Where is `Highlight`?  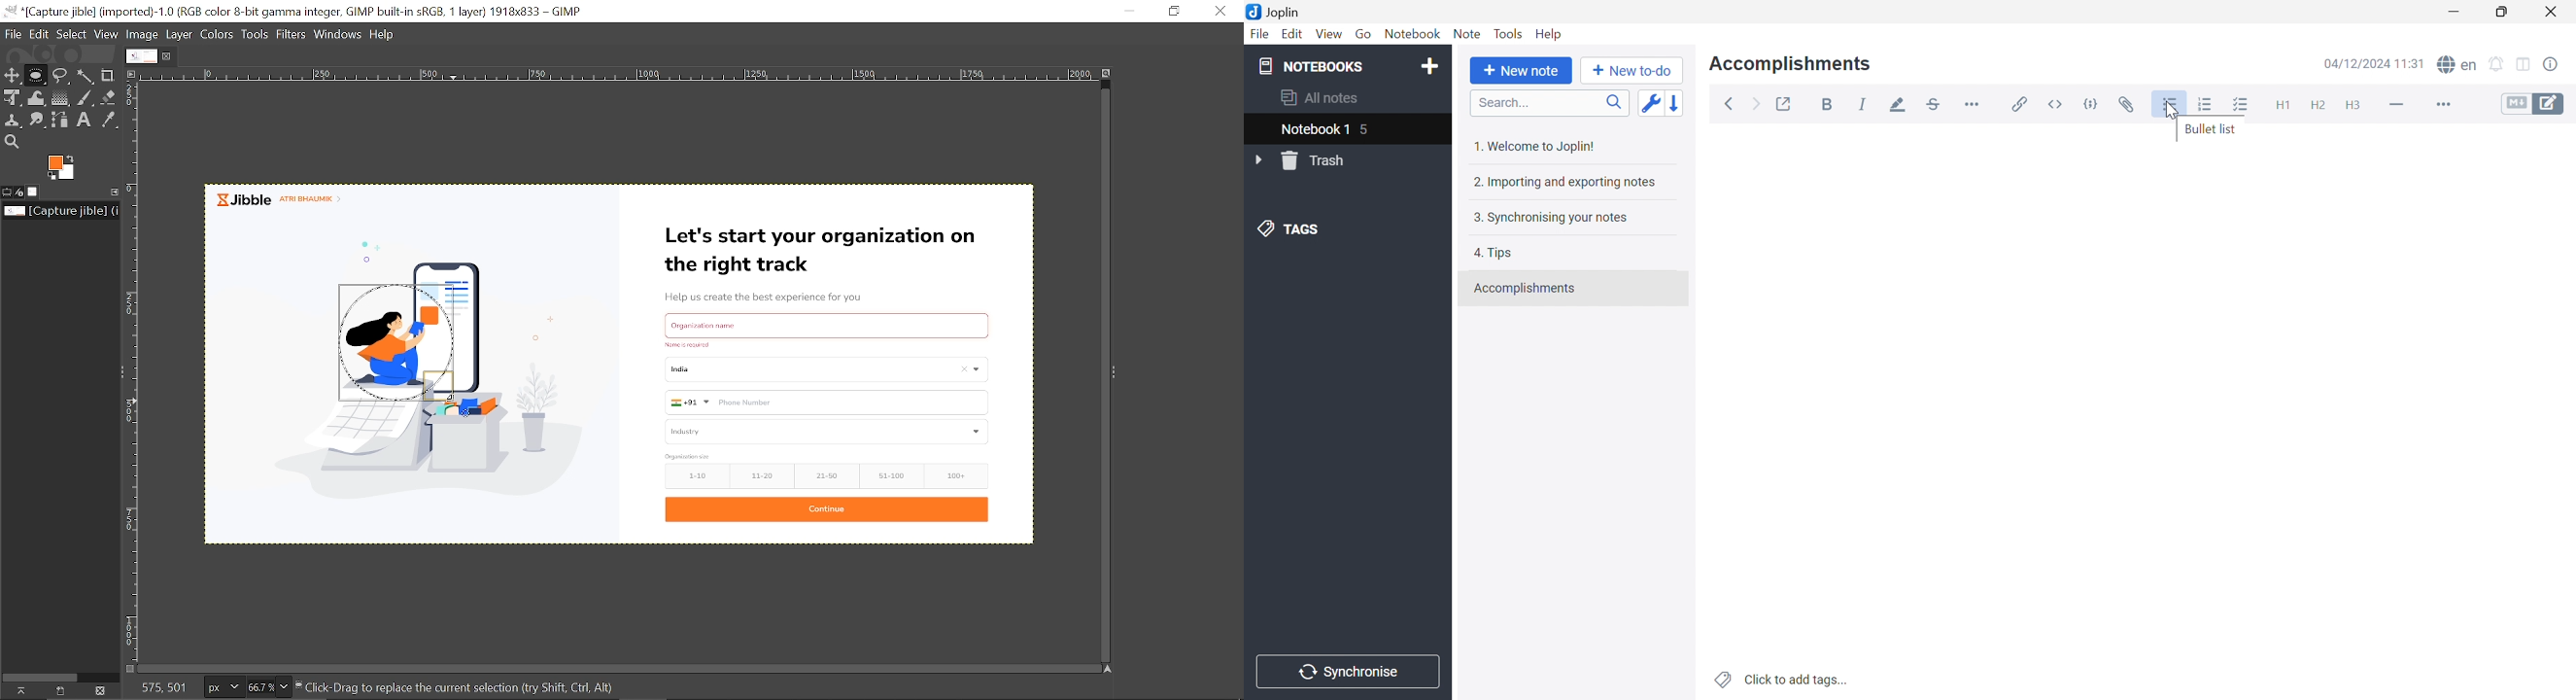
Highlight is located at coordinates (1901, 105).